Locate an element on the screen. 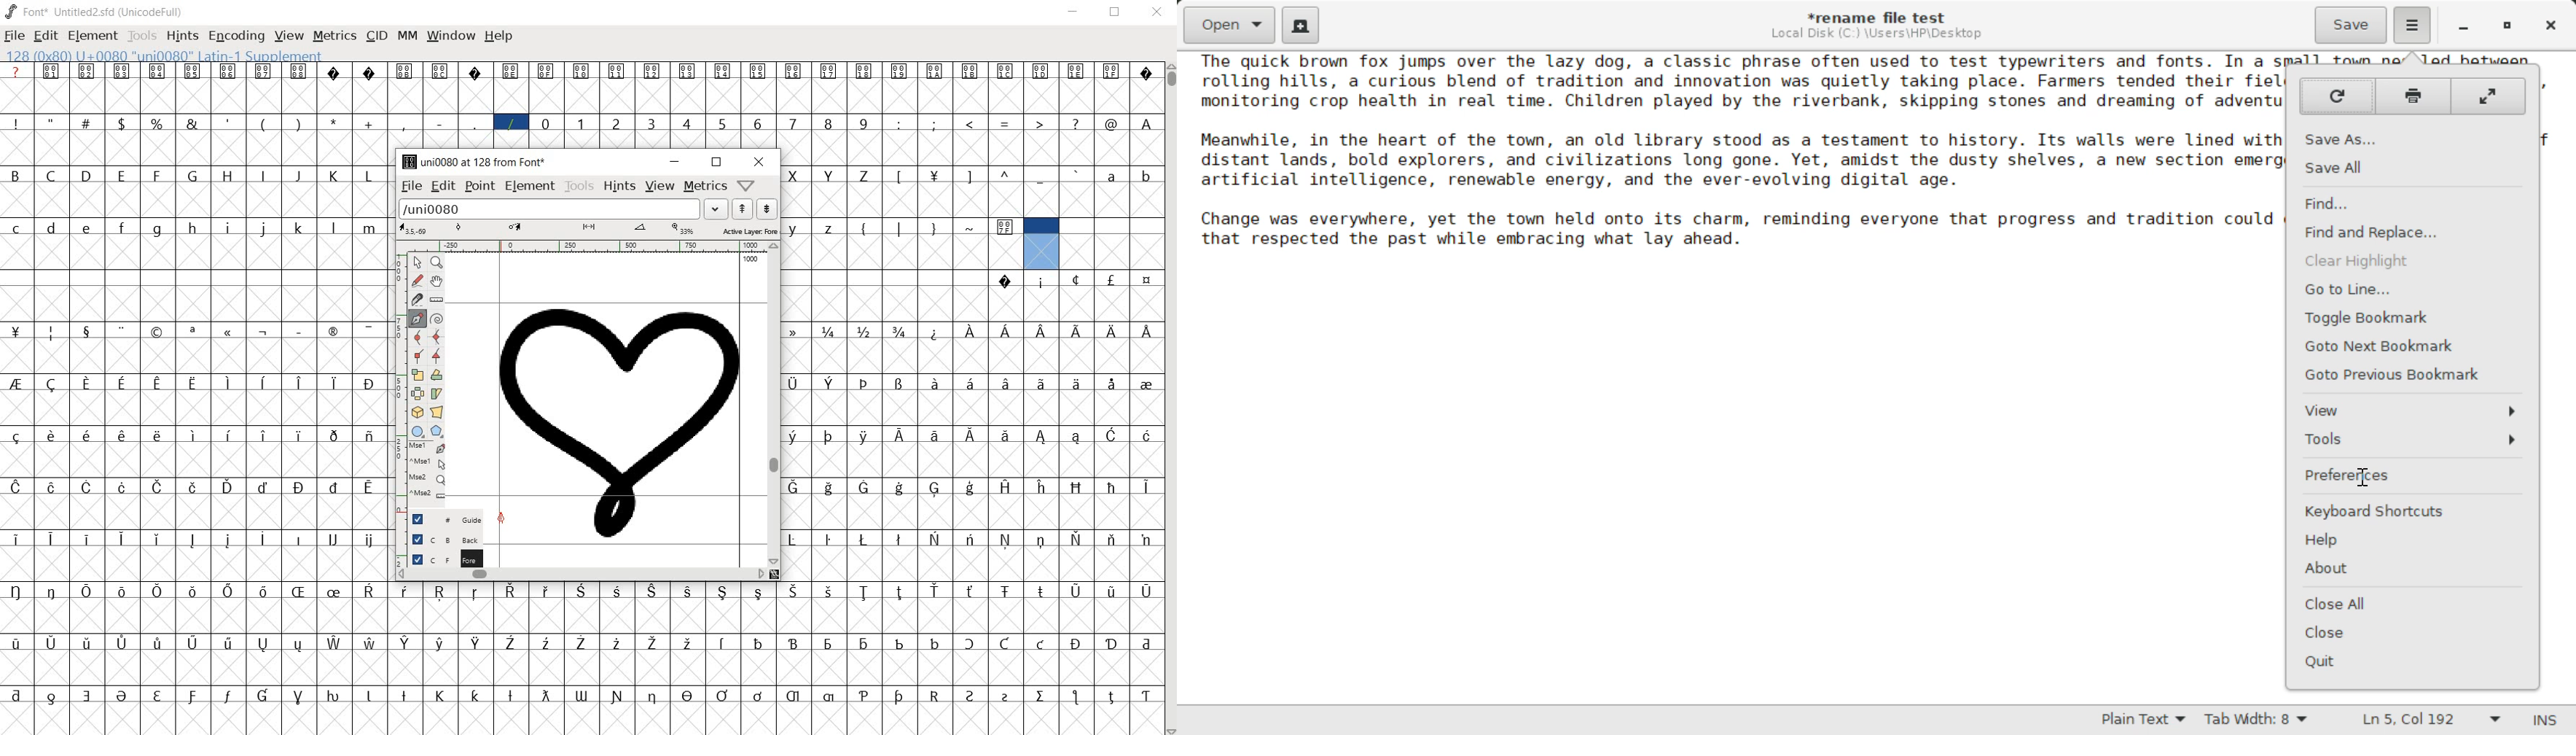 This screenshot has height=756, width=2576. glyph is located at coordinates (828, 71).